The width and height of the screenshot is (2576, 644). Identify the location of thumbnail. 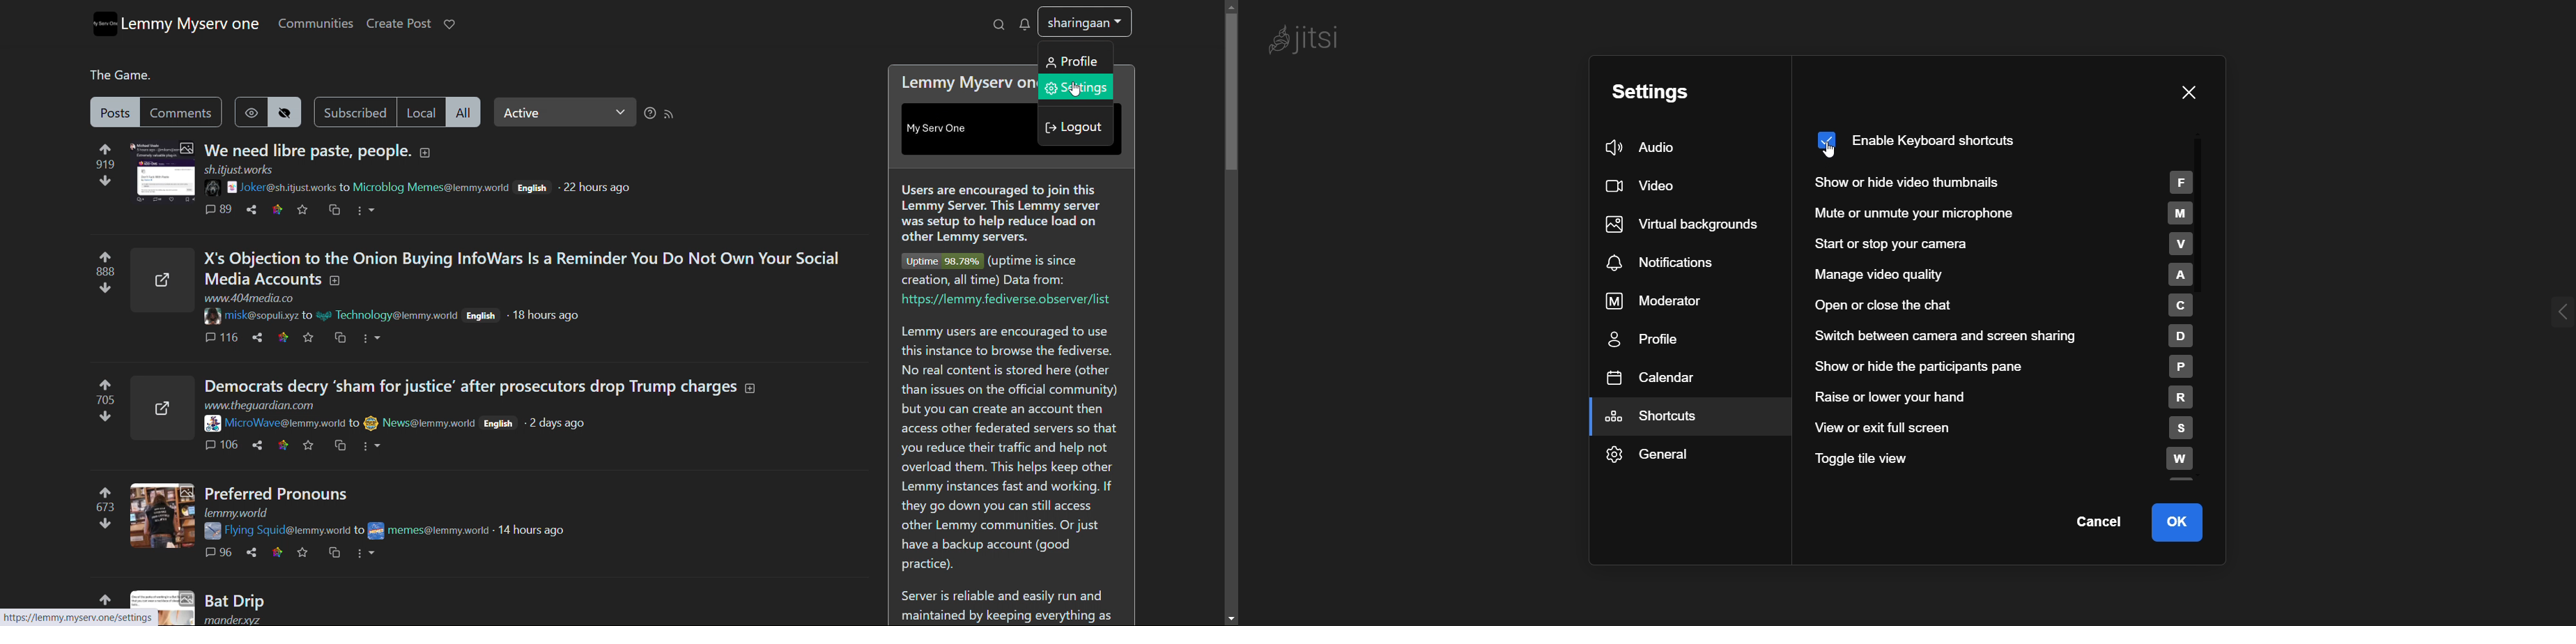
(163, 608).